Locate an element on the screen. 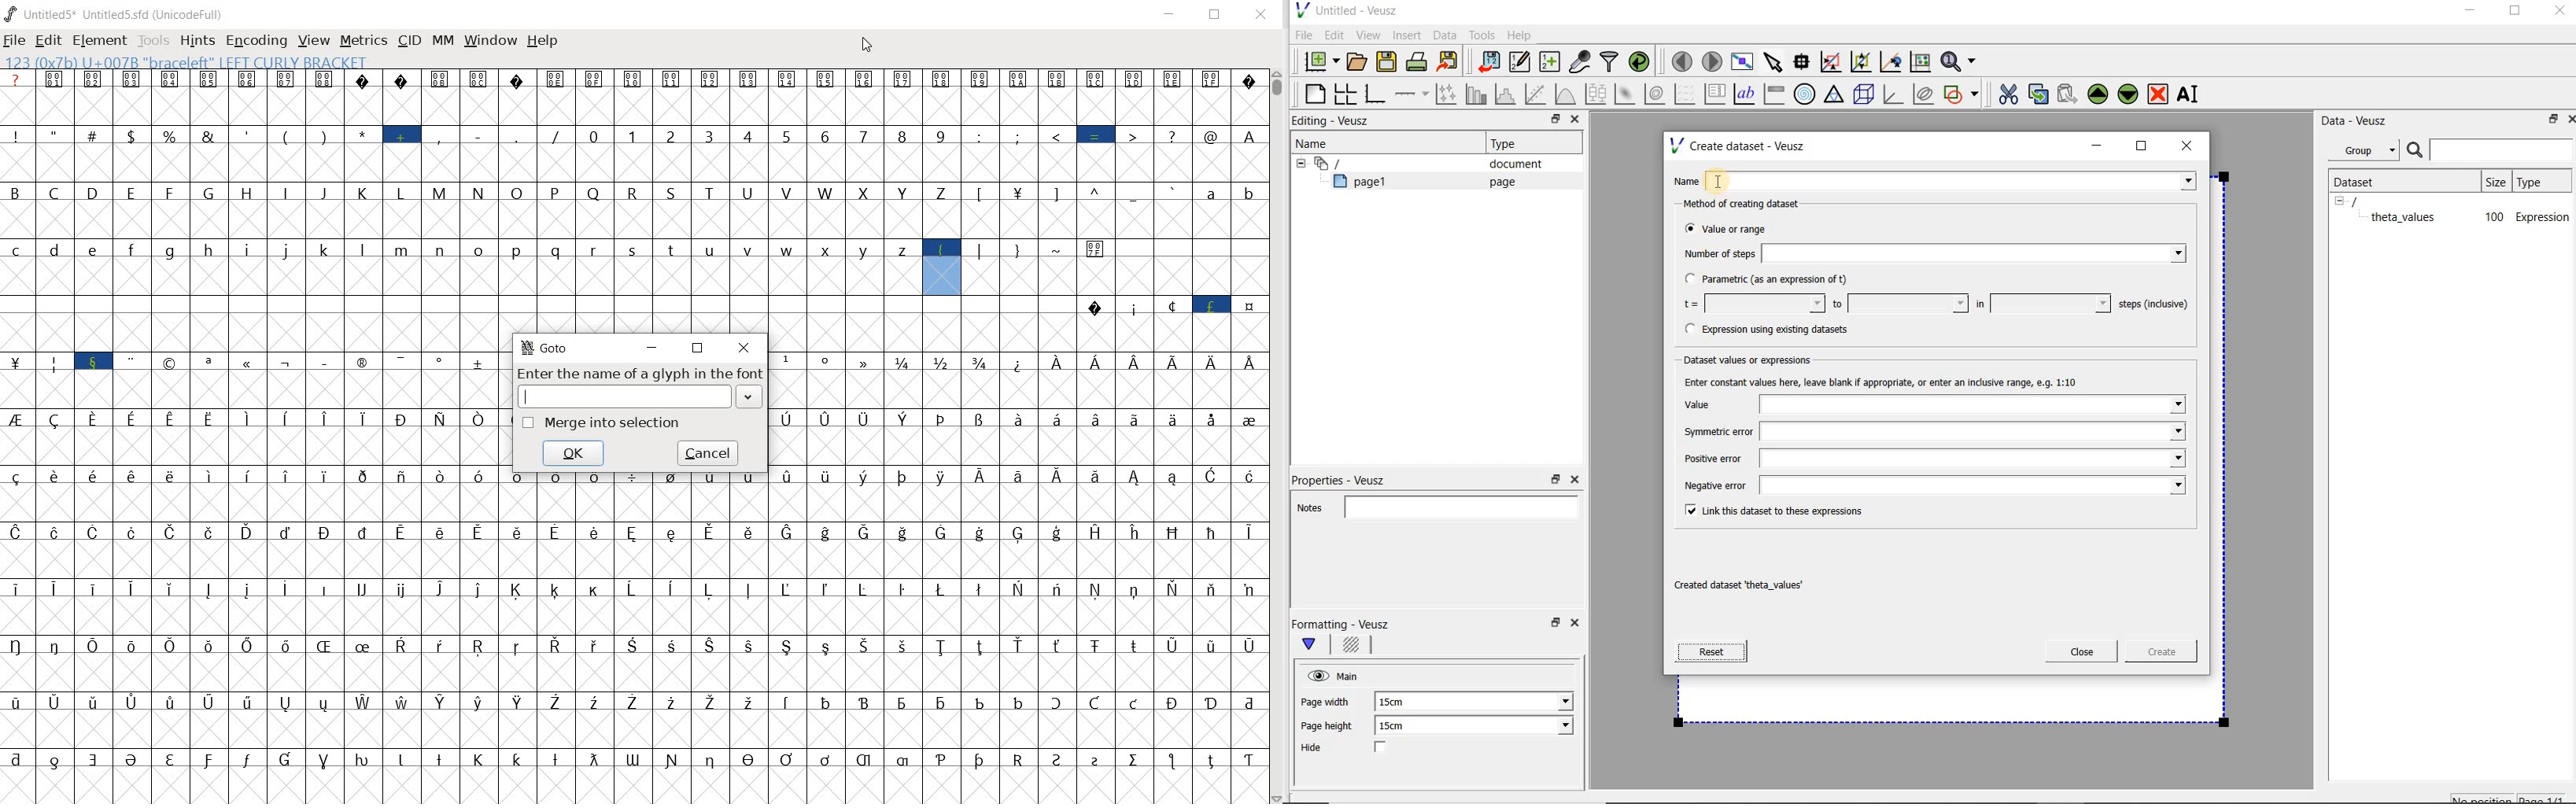  MINIMIZE is located at coordinates (652, 348).